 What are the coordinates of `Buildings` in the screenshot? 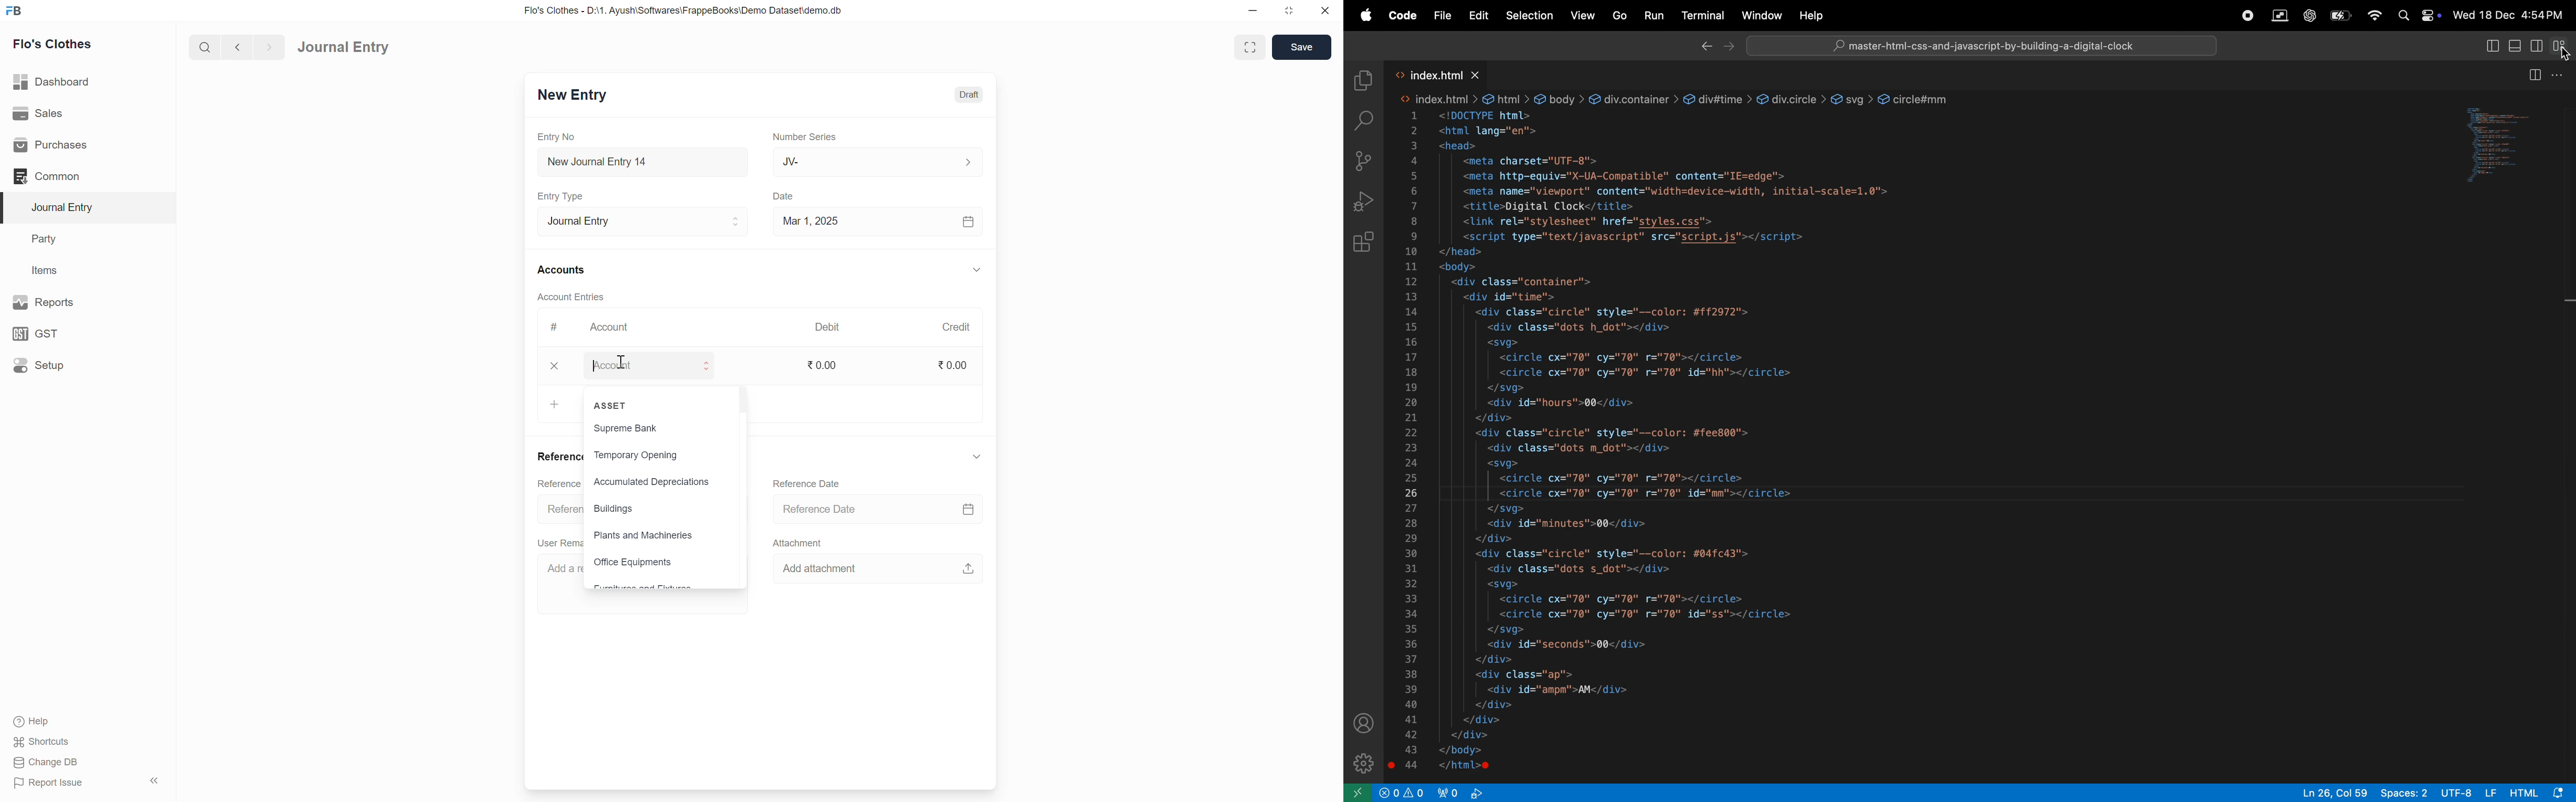 It's located at (616, 508).